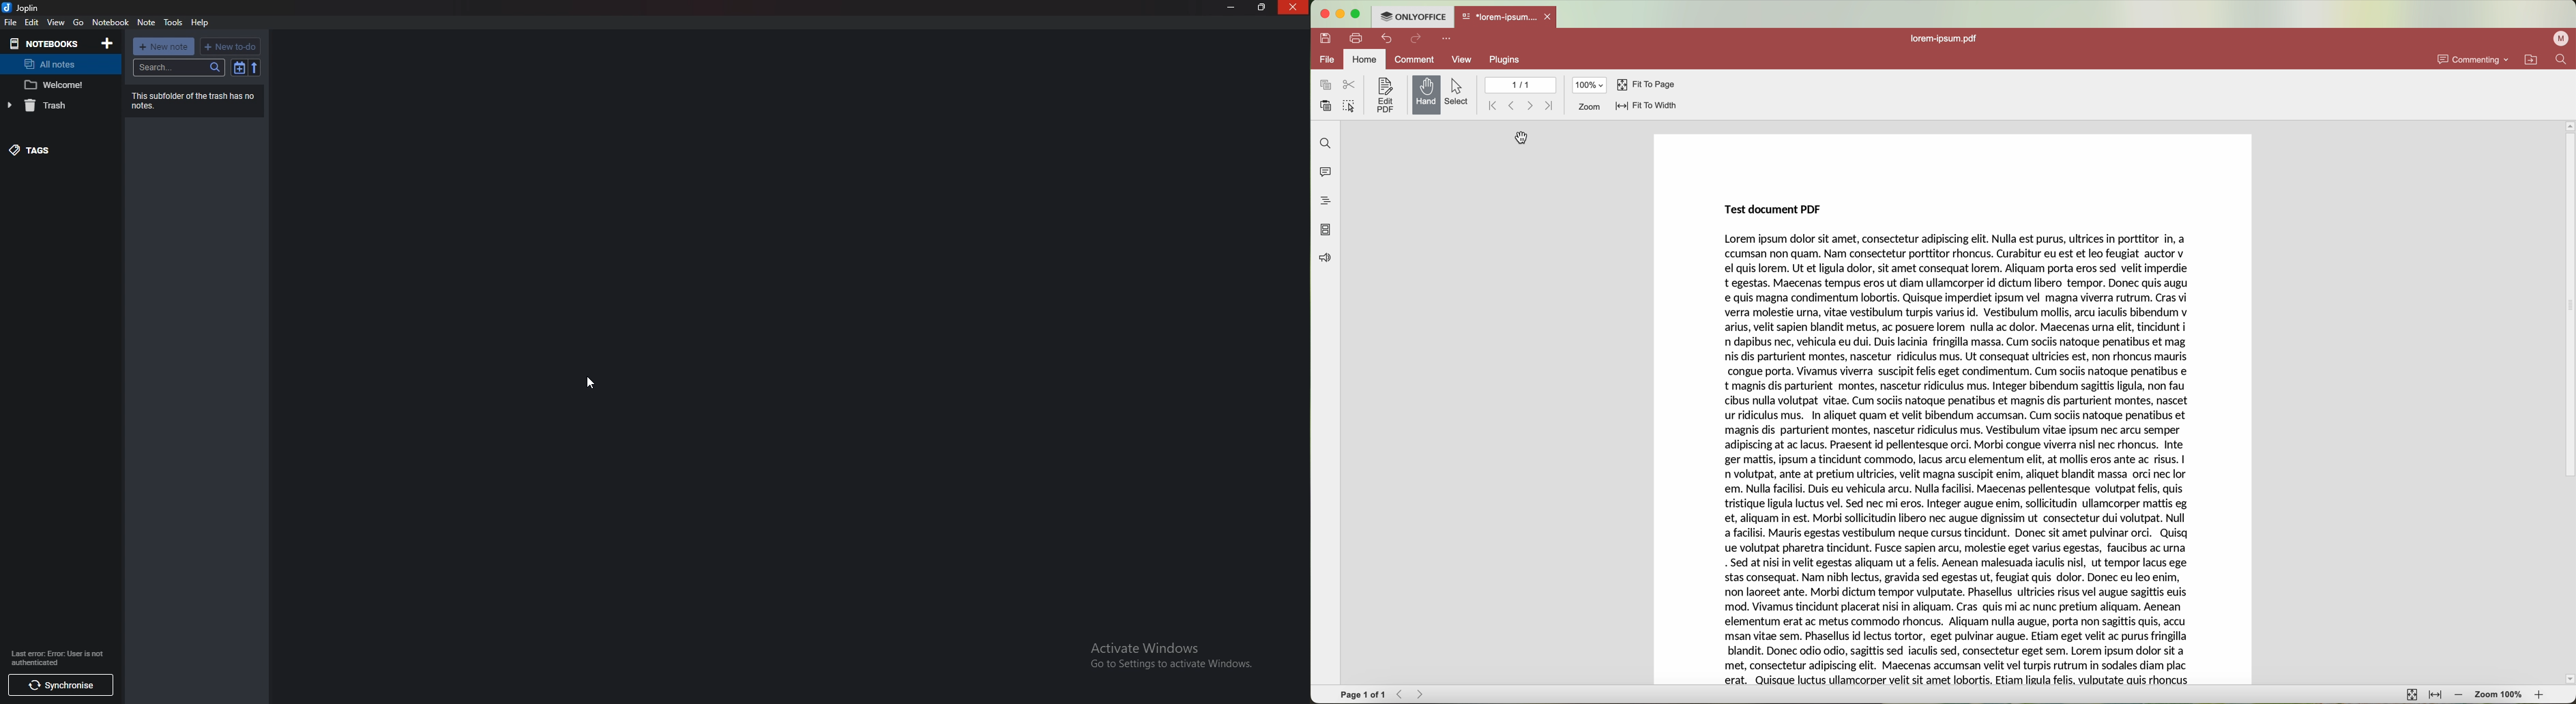  I want to click on resize, so click(1261, 7).